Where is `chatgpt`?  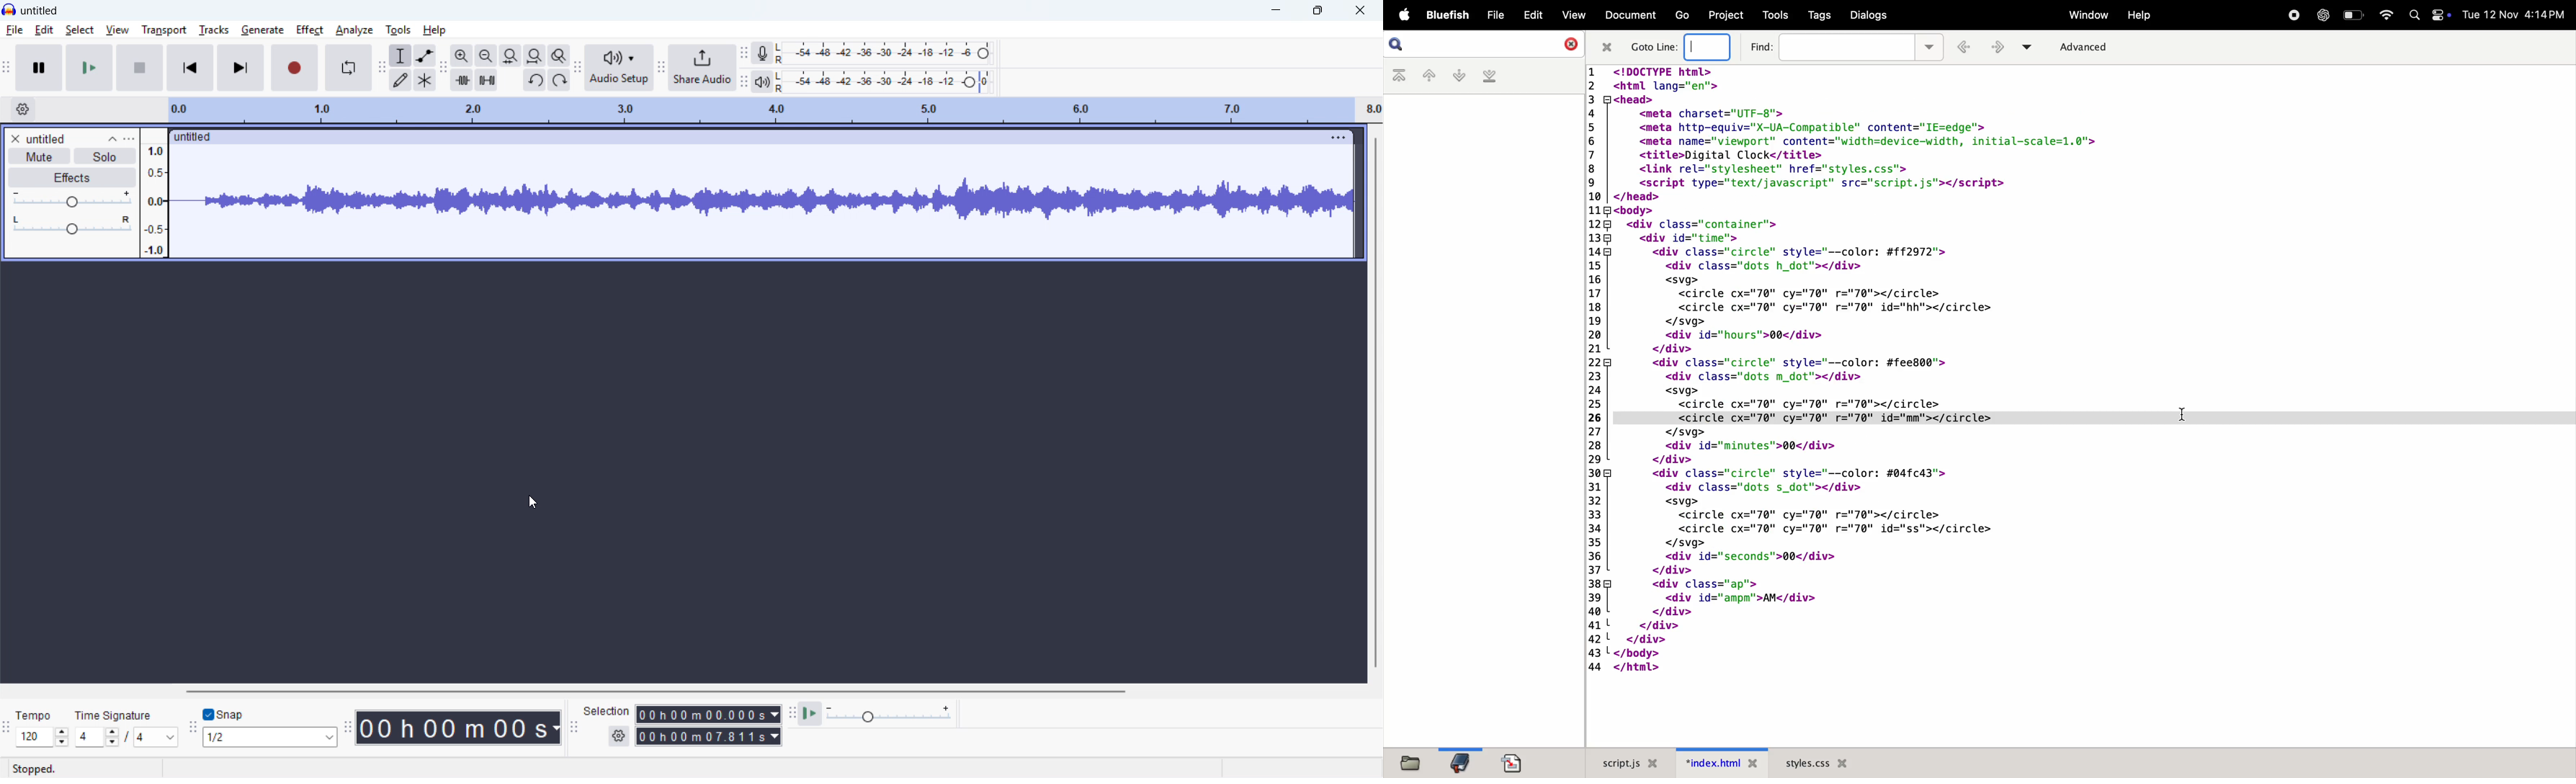
chatgpt is located at coordinates (2323, 15).